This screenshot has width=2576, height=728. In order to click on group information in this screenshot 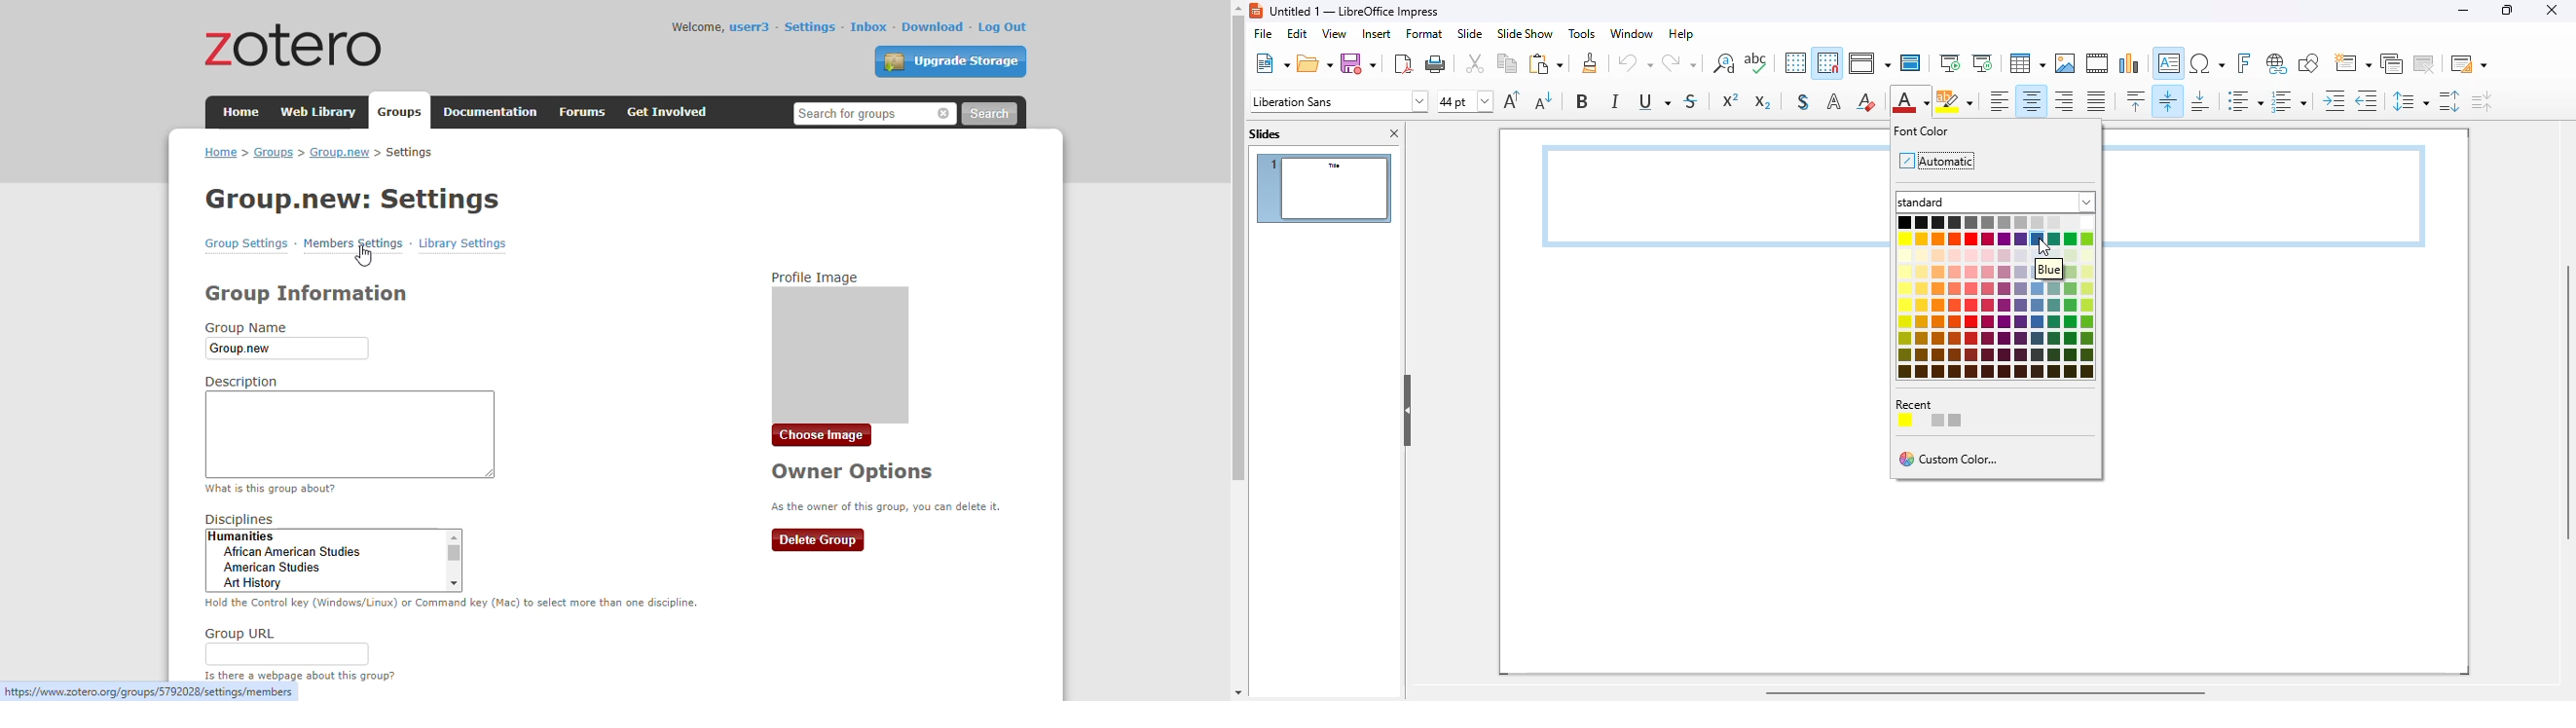, I will do `click(307, 294)`.